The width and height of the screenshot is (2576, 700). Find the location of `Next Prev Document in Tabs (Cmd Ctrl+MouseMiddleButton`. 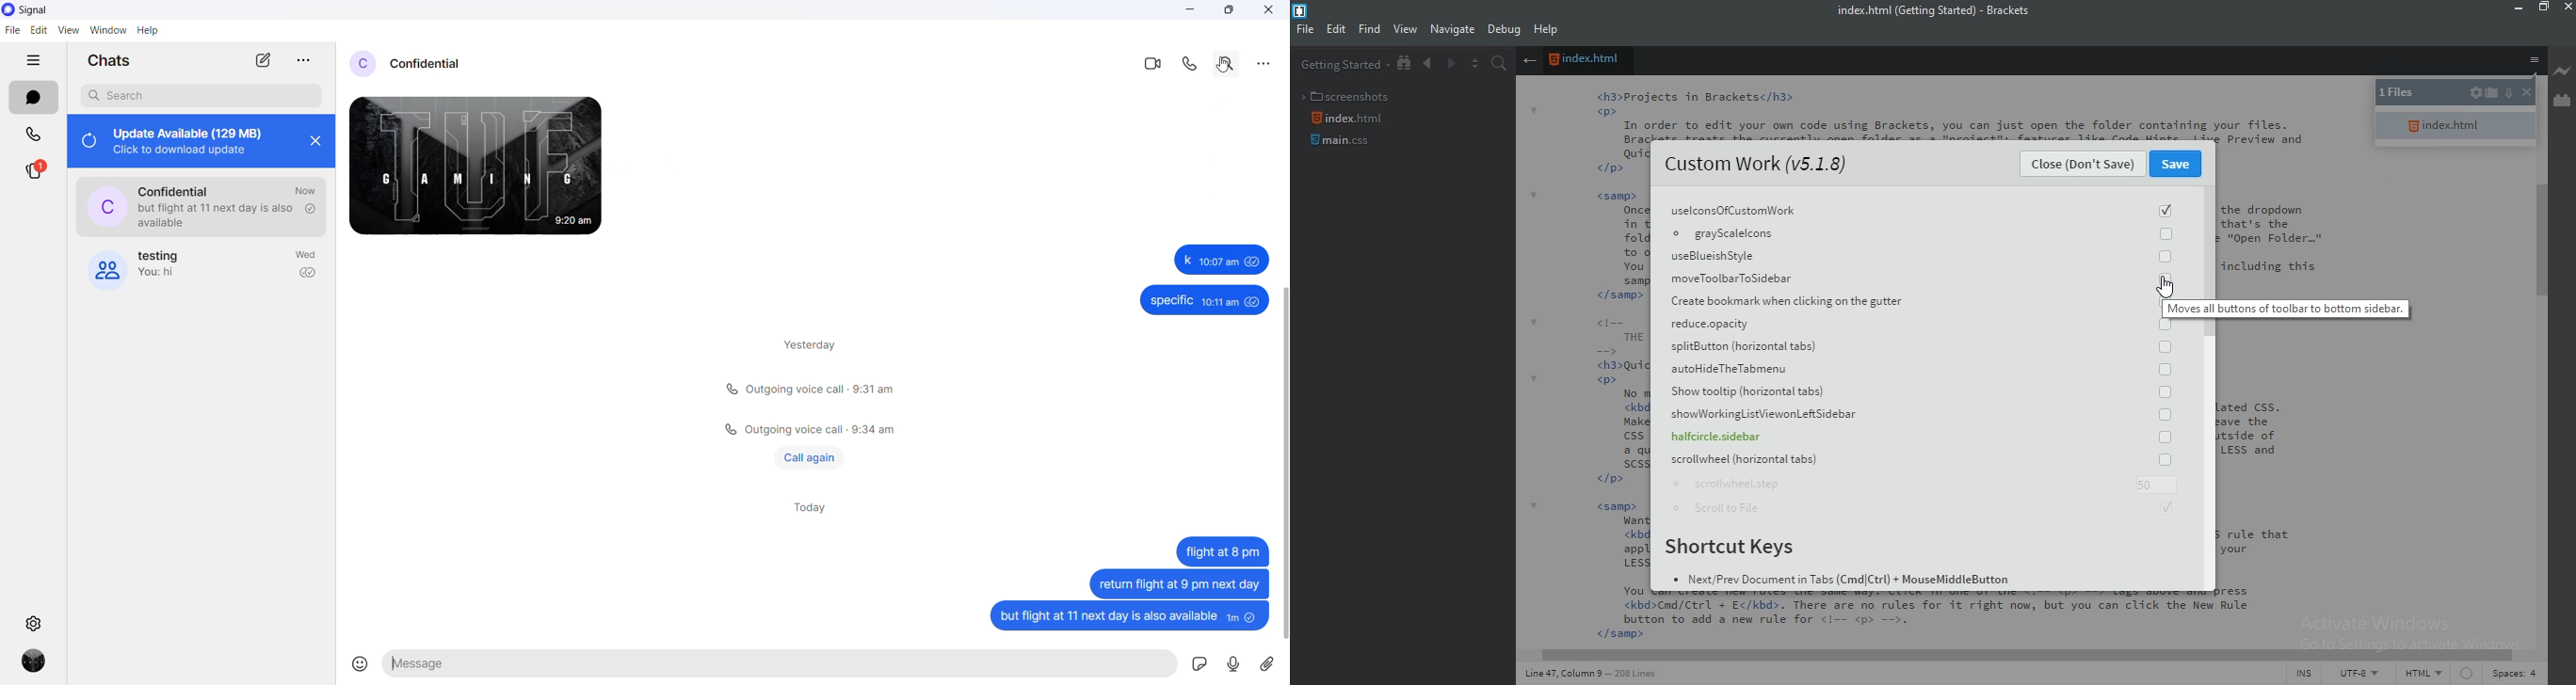

Next Prev Document in Tabs (Cmd Ctrl+MouseMiddleButton is located at coordinates (1843, 582).